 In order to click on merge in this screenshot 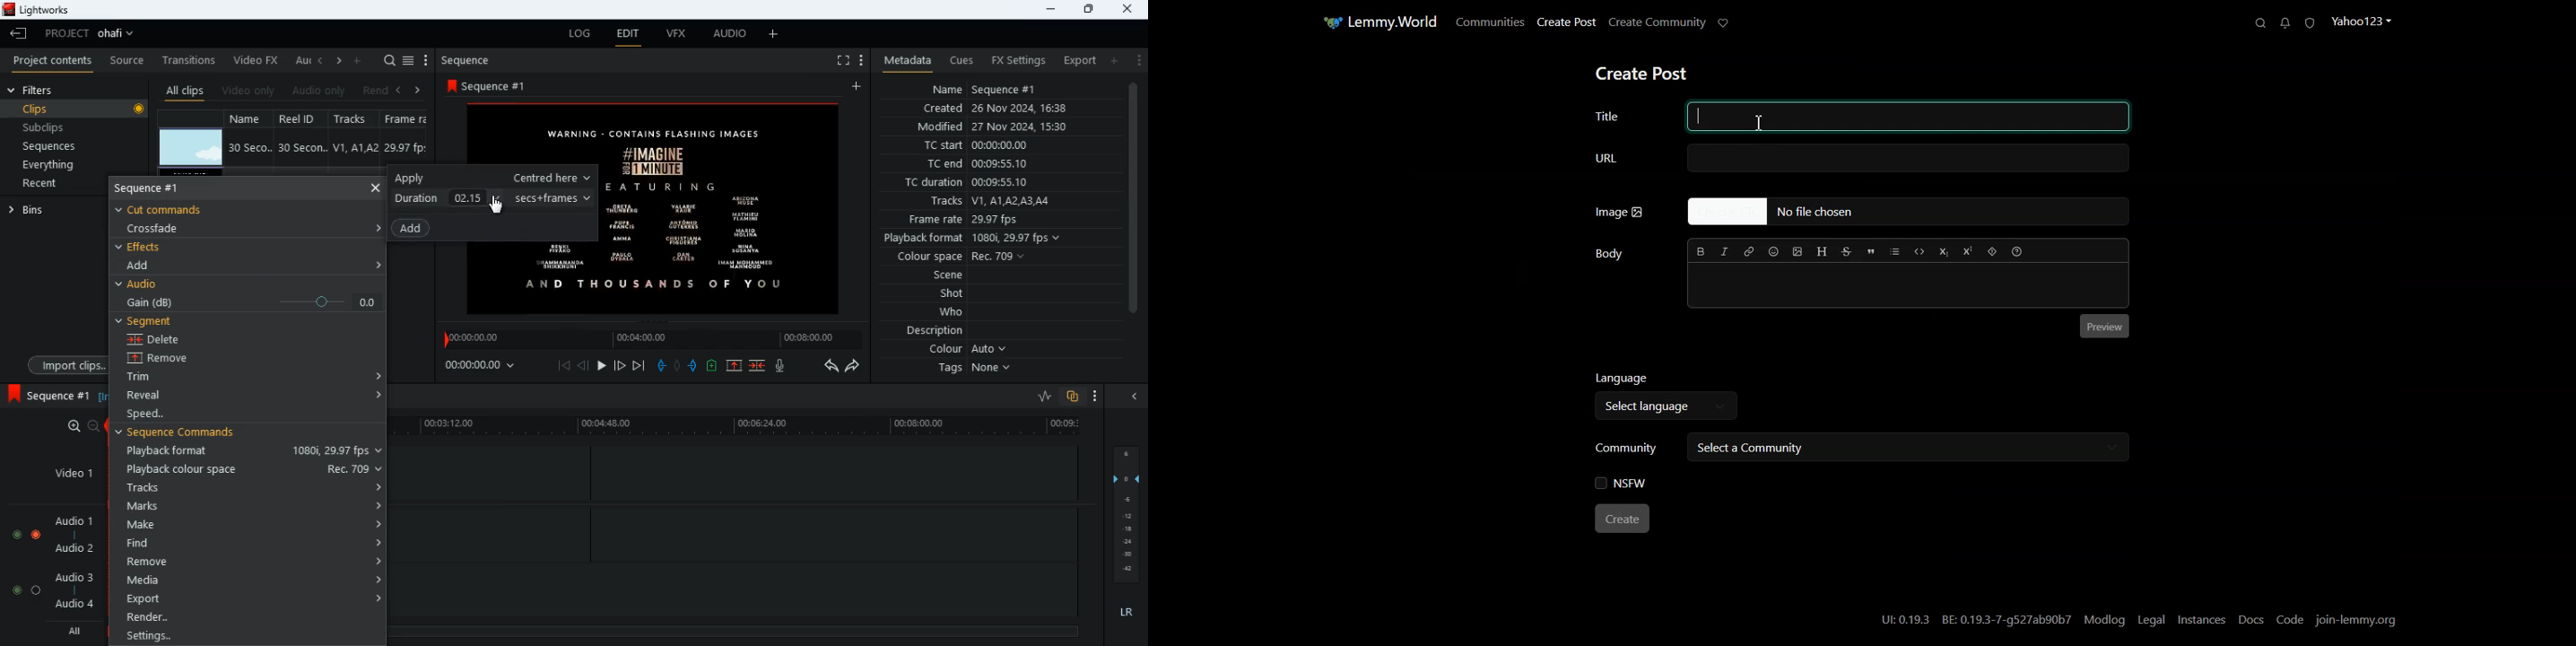, I will do `click(759, 367)`.